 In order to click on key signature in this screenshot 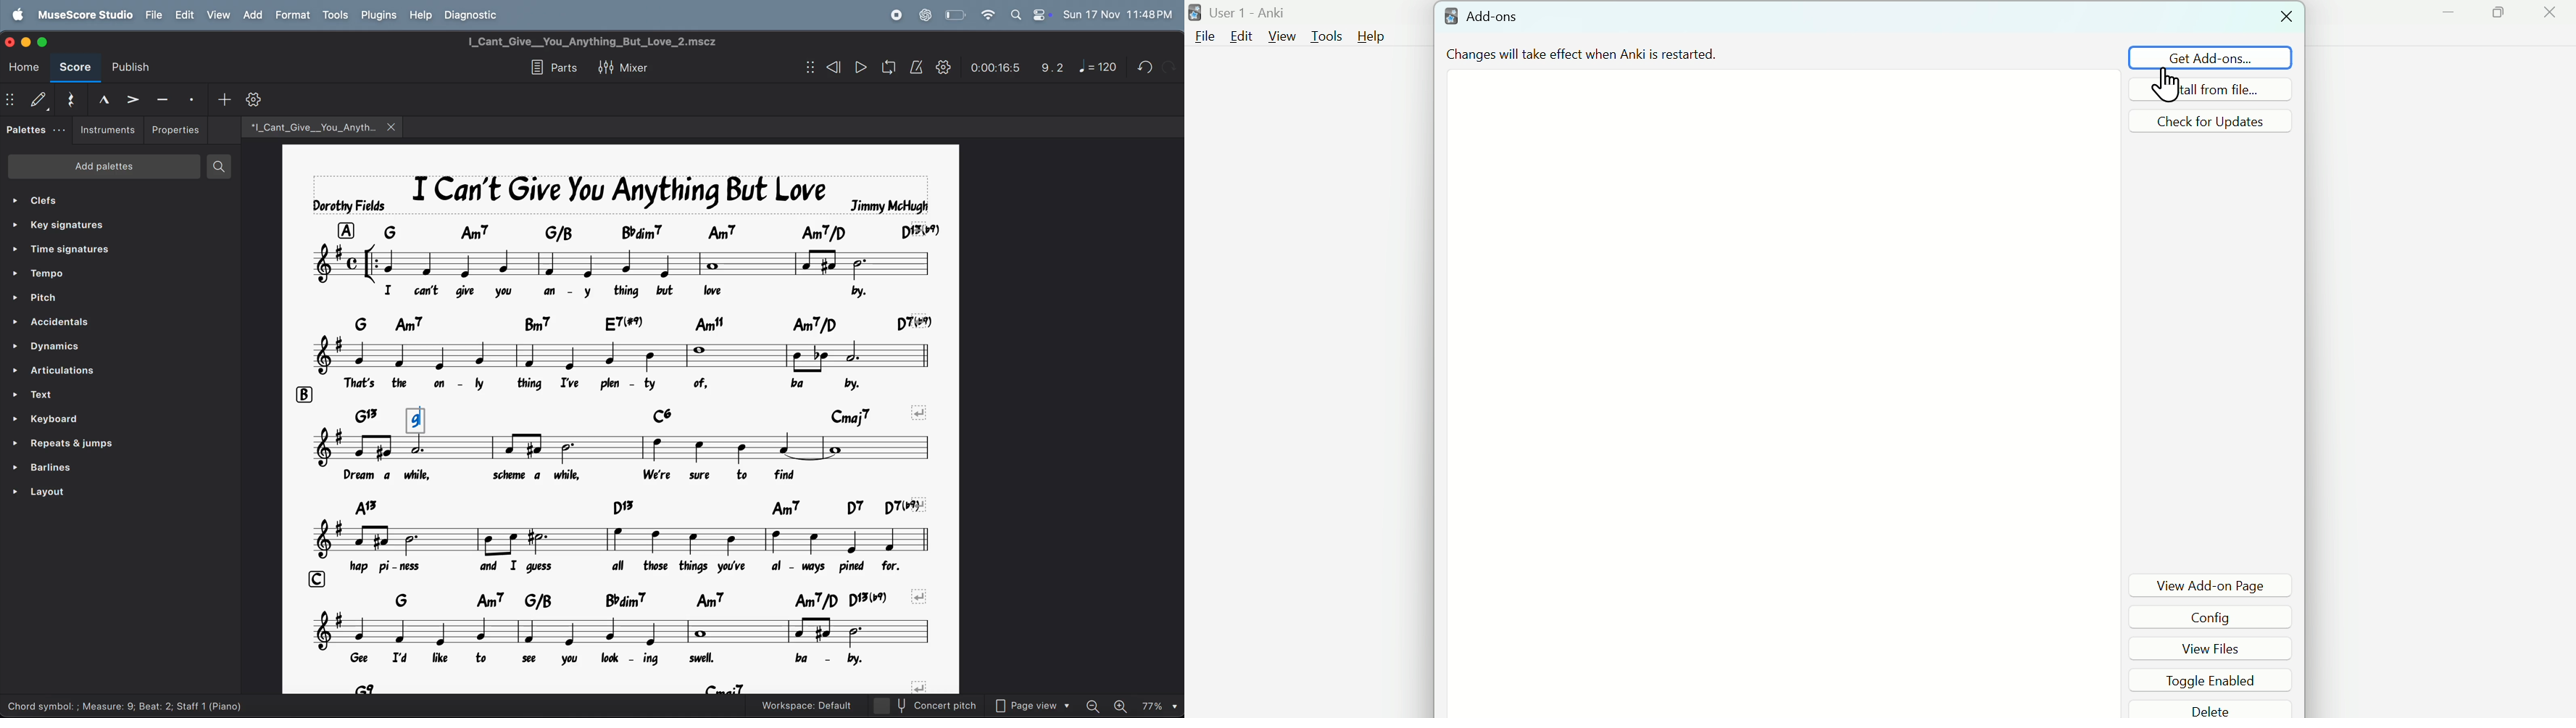, I will do `click(113, 225)`.